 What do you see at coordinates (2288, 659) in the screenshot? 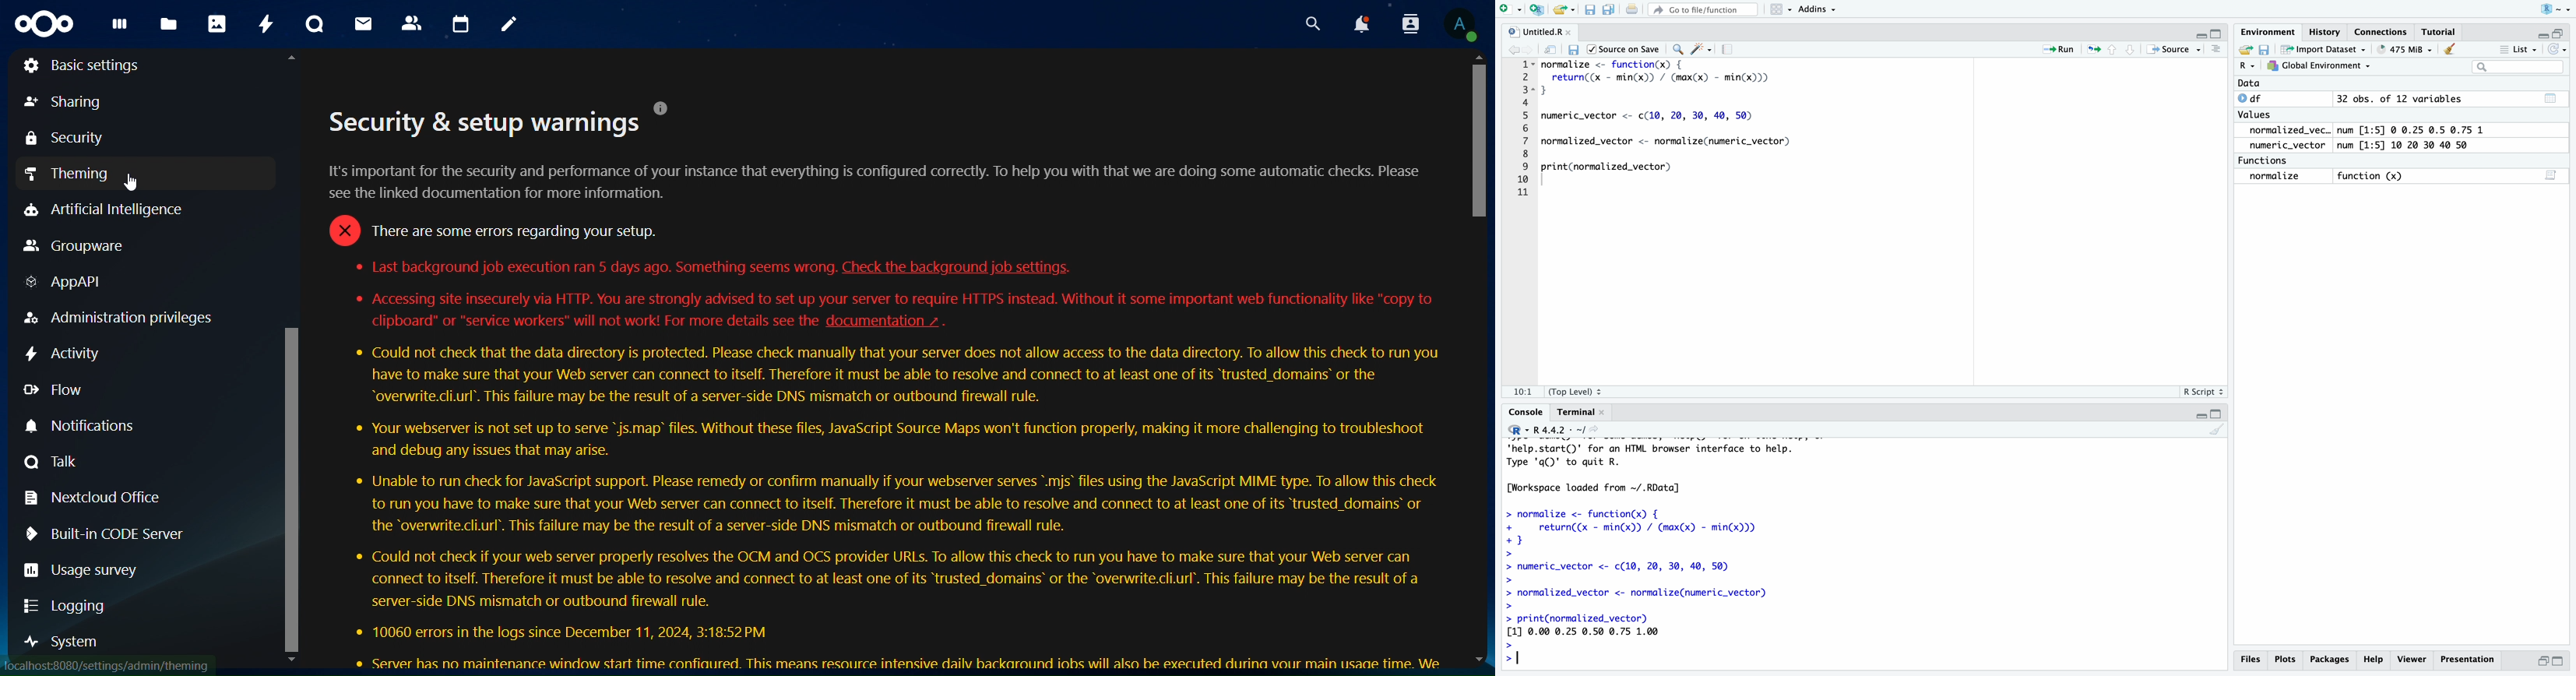
I see `Plots` at bounding box center [2288, 659].